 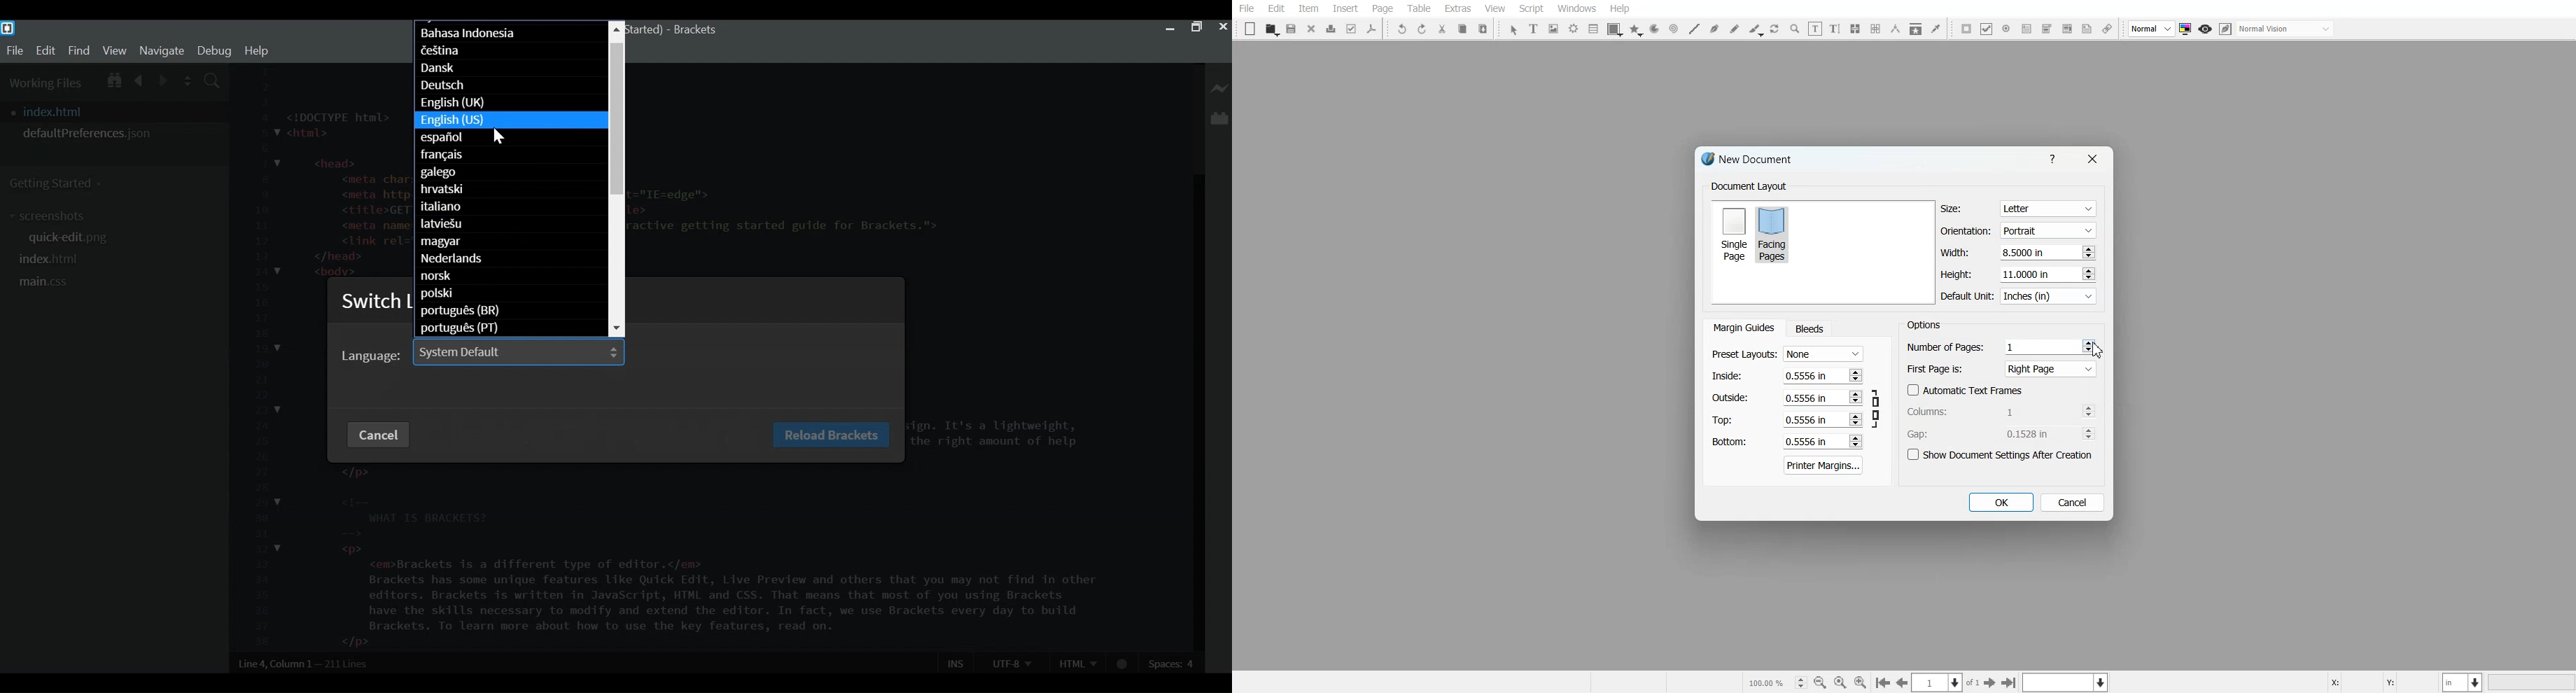 I want to click on Gap Adjuster, so click(x=2001, y=433).